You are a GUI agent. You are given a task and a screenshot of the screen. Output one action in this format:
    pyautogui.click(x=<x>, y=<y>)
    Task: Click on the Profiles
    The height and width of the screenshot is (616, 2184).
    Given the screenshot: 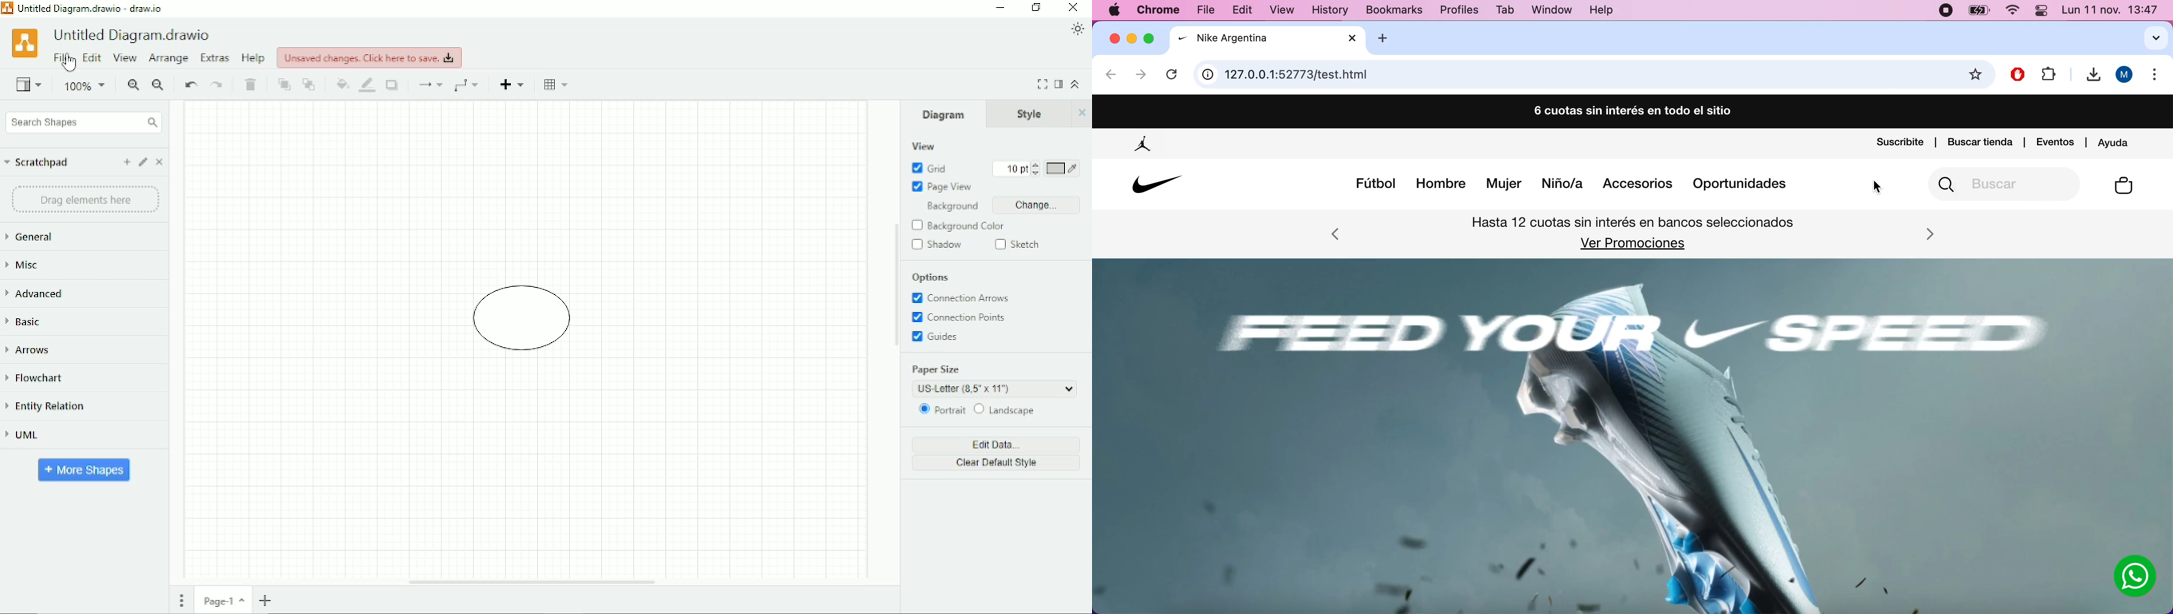 What is the action you would take?
    pyautogui.click(x=1459, y=11)
    